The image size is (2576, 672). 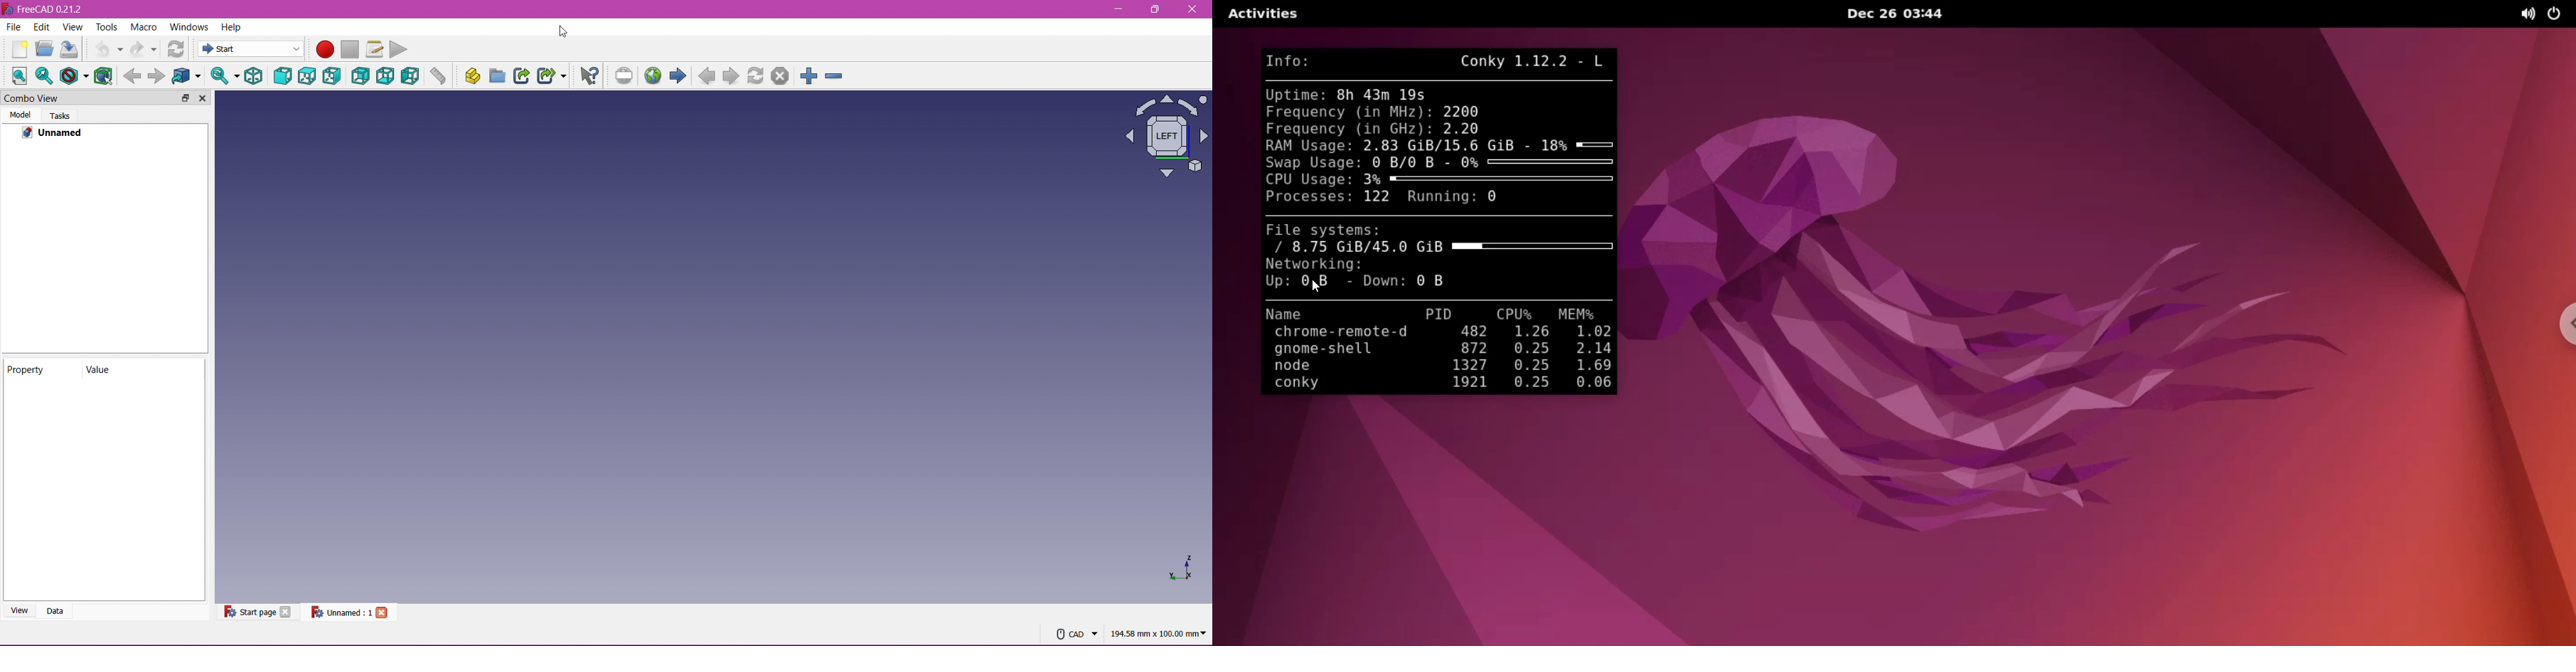 What do you see at coordinates (308, 76) in the screenshot?
I see `Top` at bounding box center [308, 76].